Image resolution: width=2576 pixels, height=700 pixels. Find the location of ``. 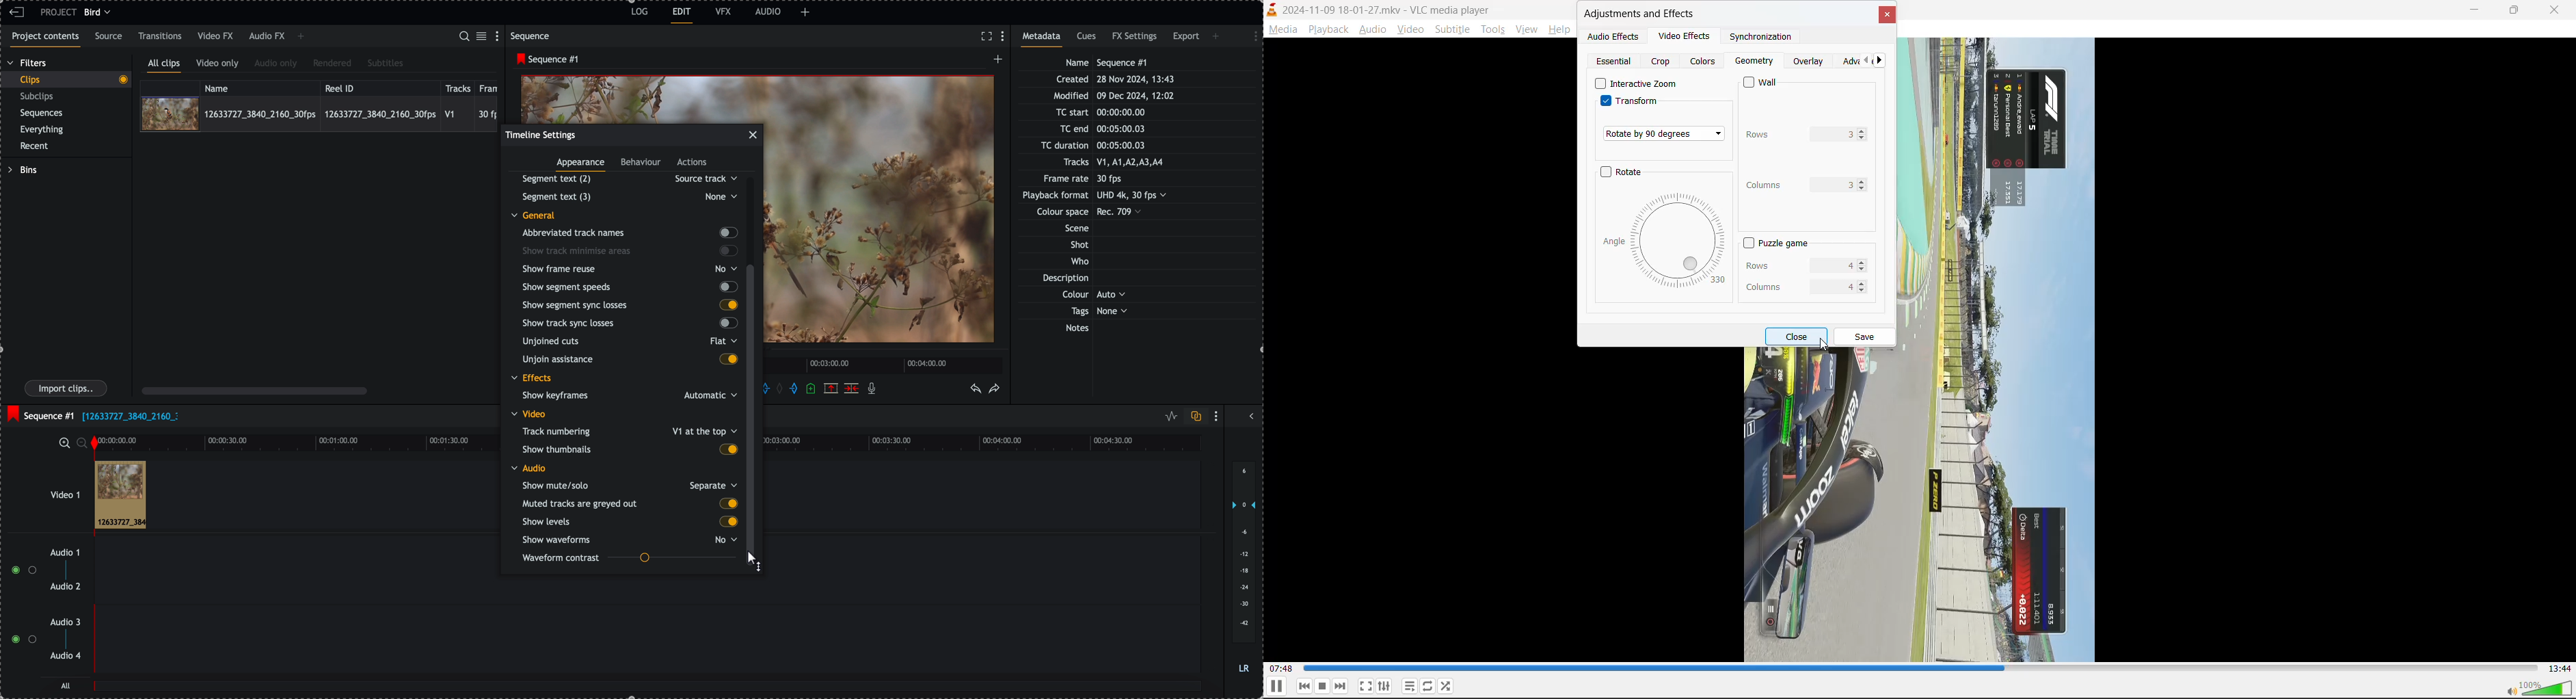

 is located at coordinates (628, 196).